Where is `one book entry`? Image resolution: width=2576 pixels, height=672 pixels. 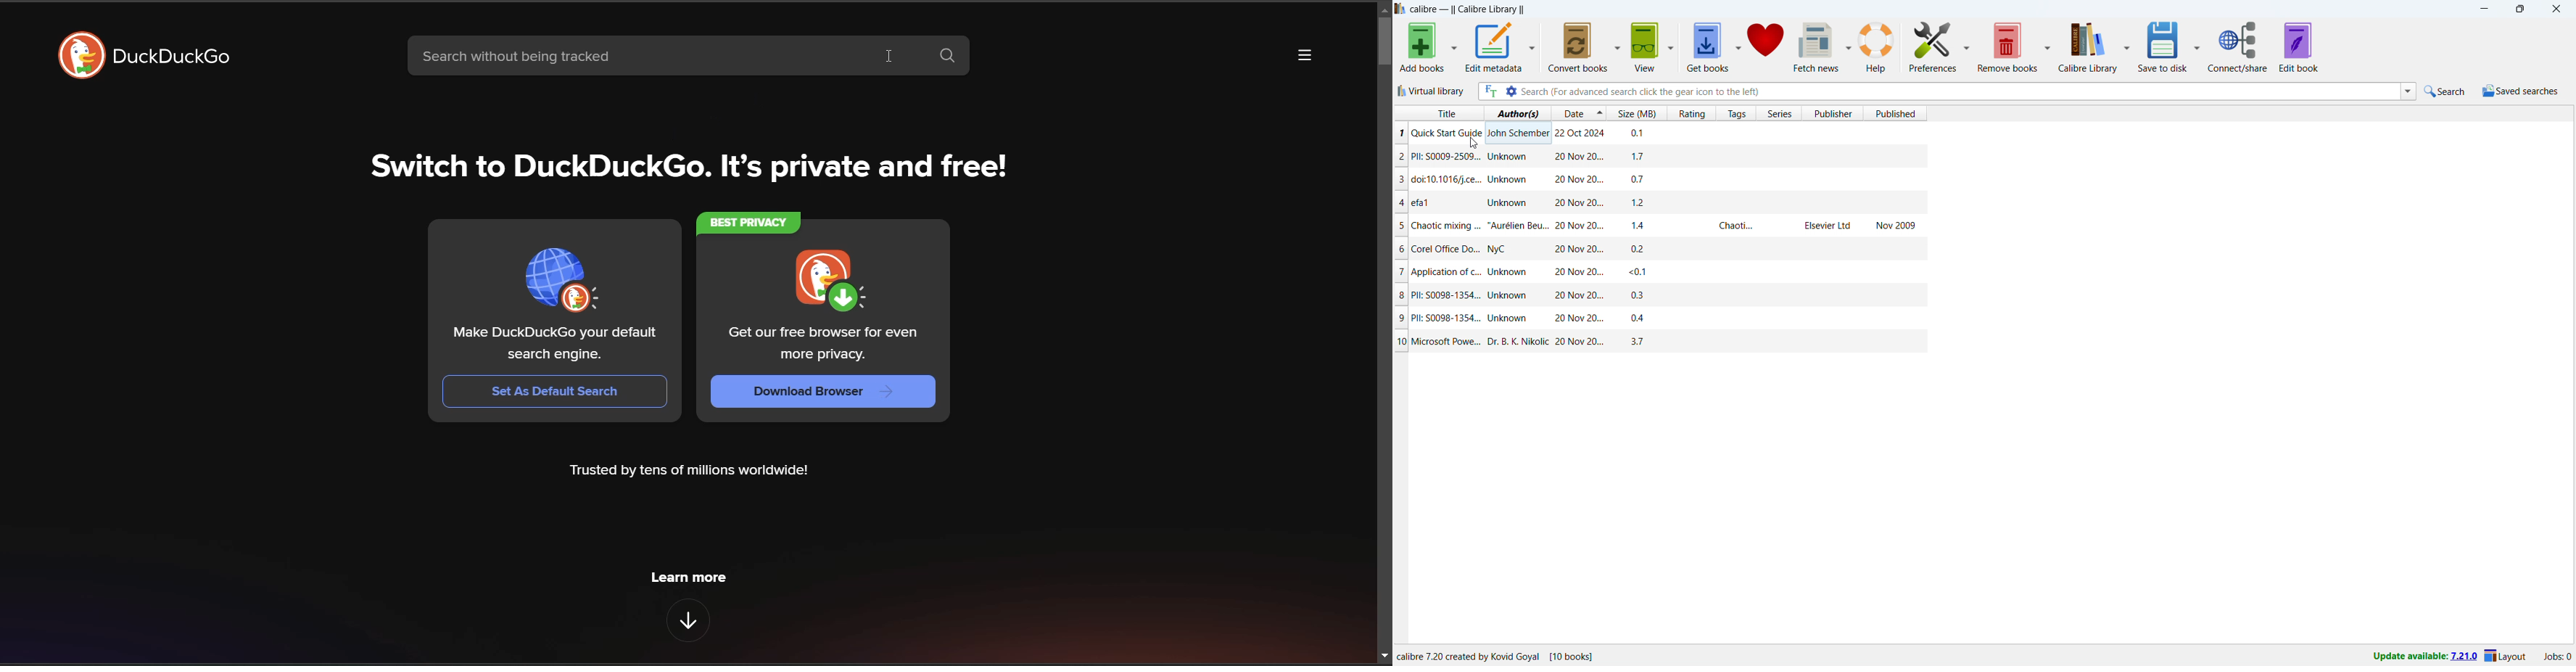 one book entry is located at coordinates (1658, 249).